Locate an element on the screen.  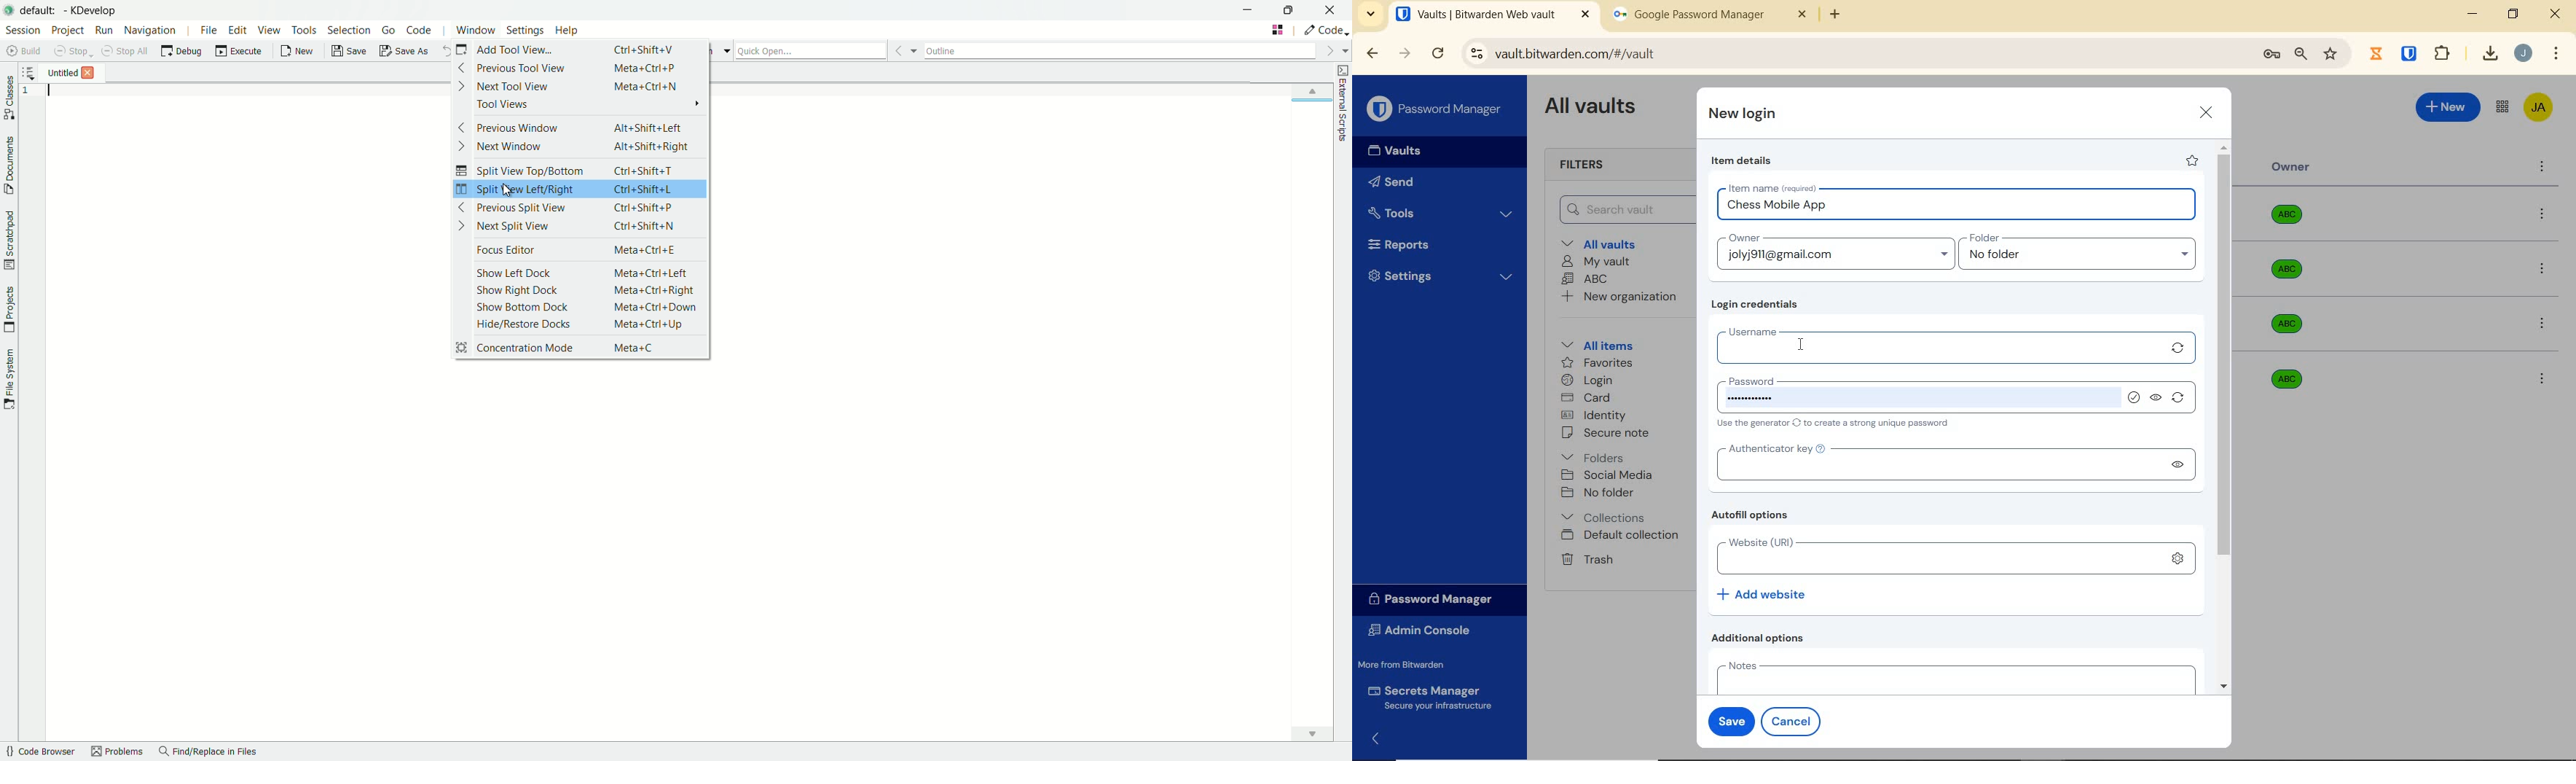
Item name is located at coordinates (1774, 188).